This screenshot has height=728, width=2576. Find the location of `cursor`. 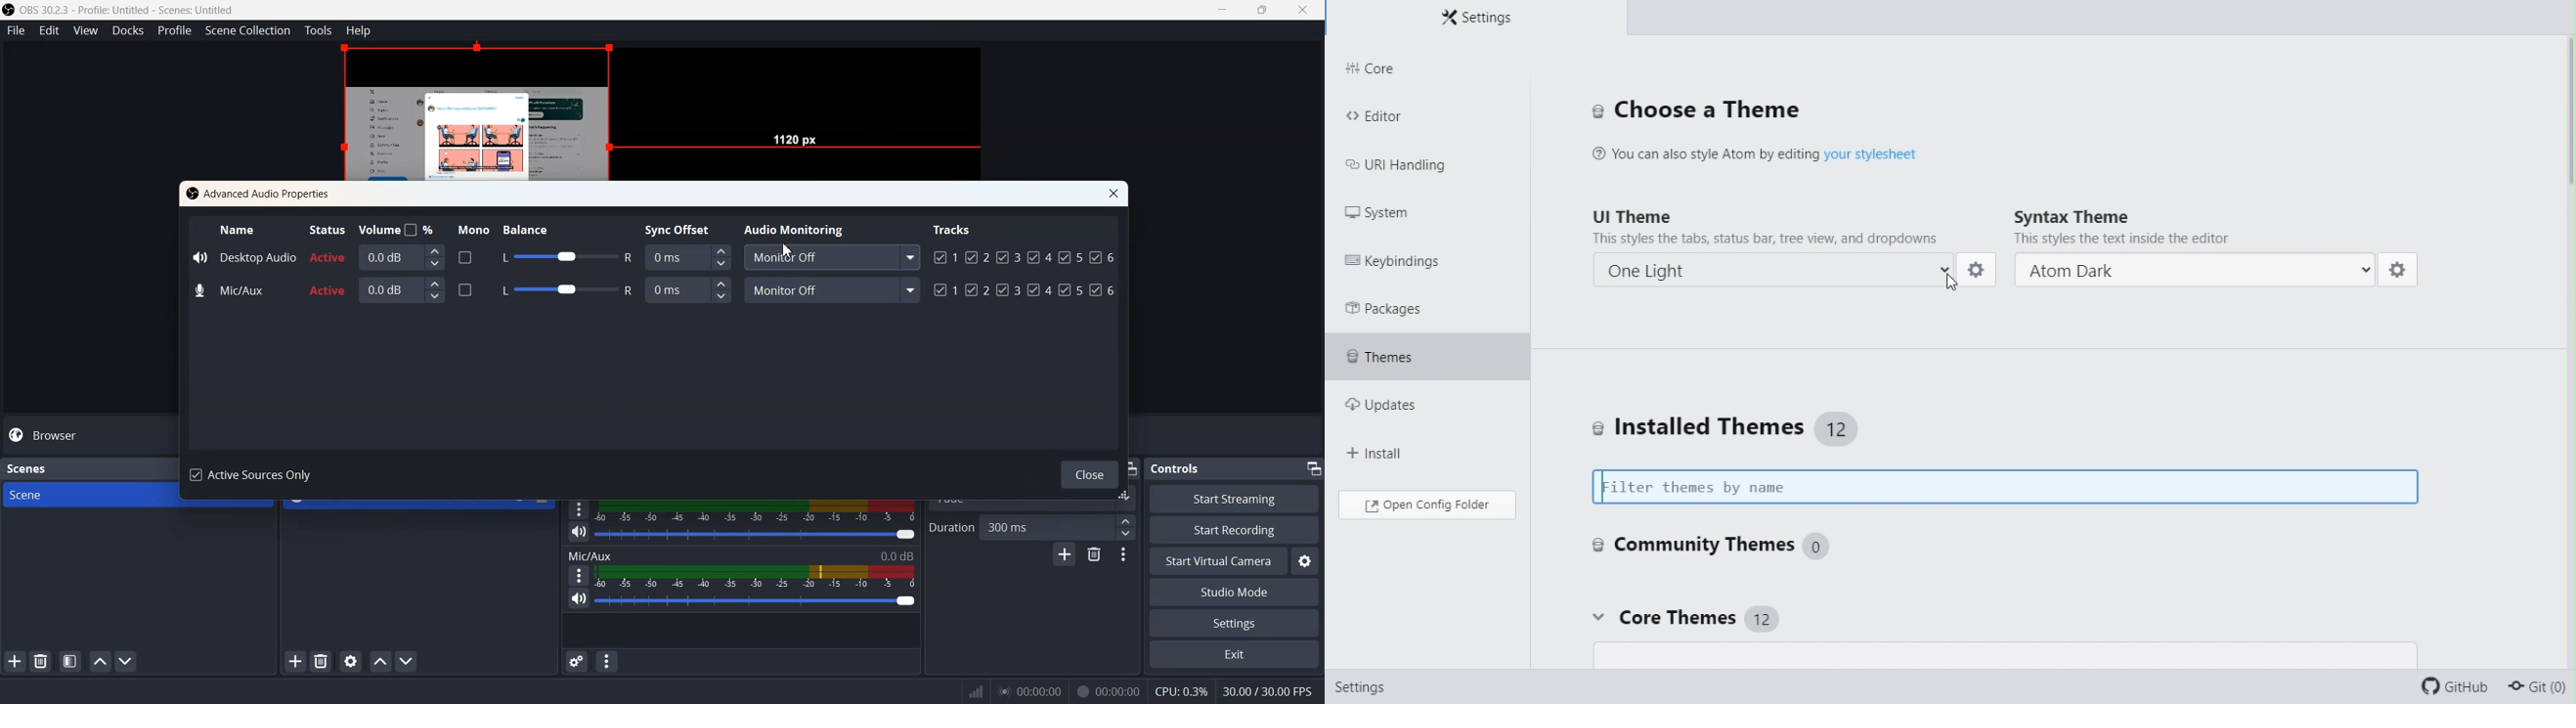

cursor is located at coordinates (1950, 282).